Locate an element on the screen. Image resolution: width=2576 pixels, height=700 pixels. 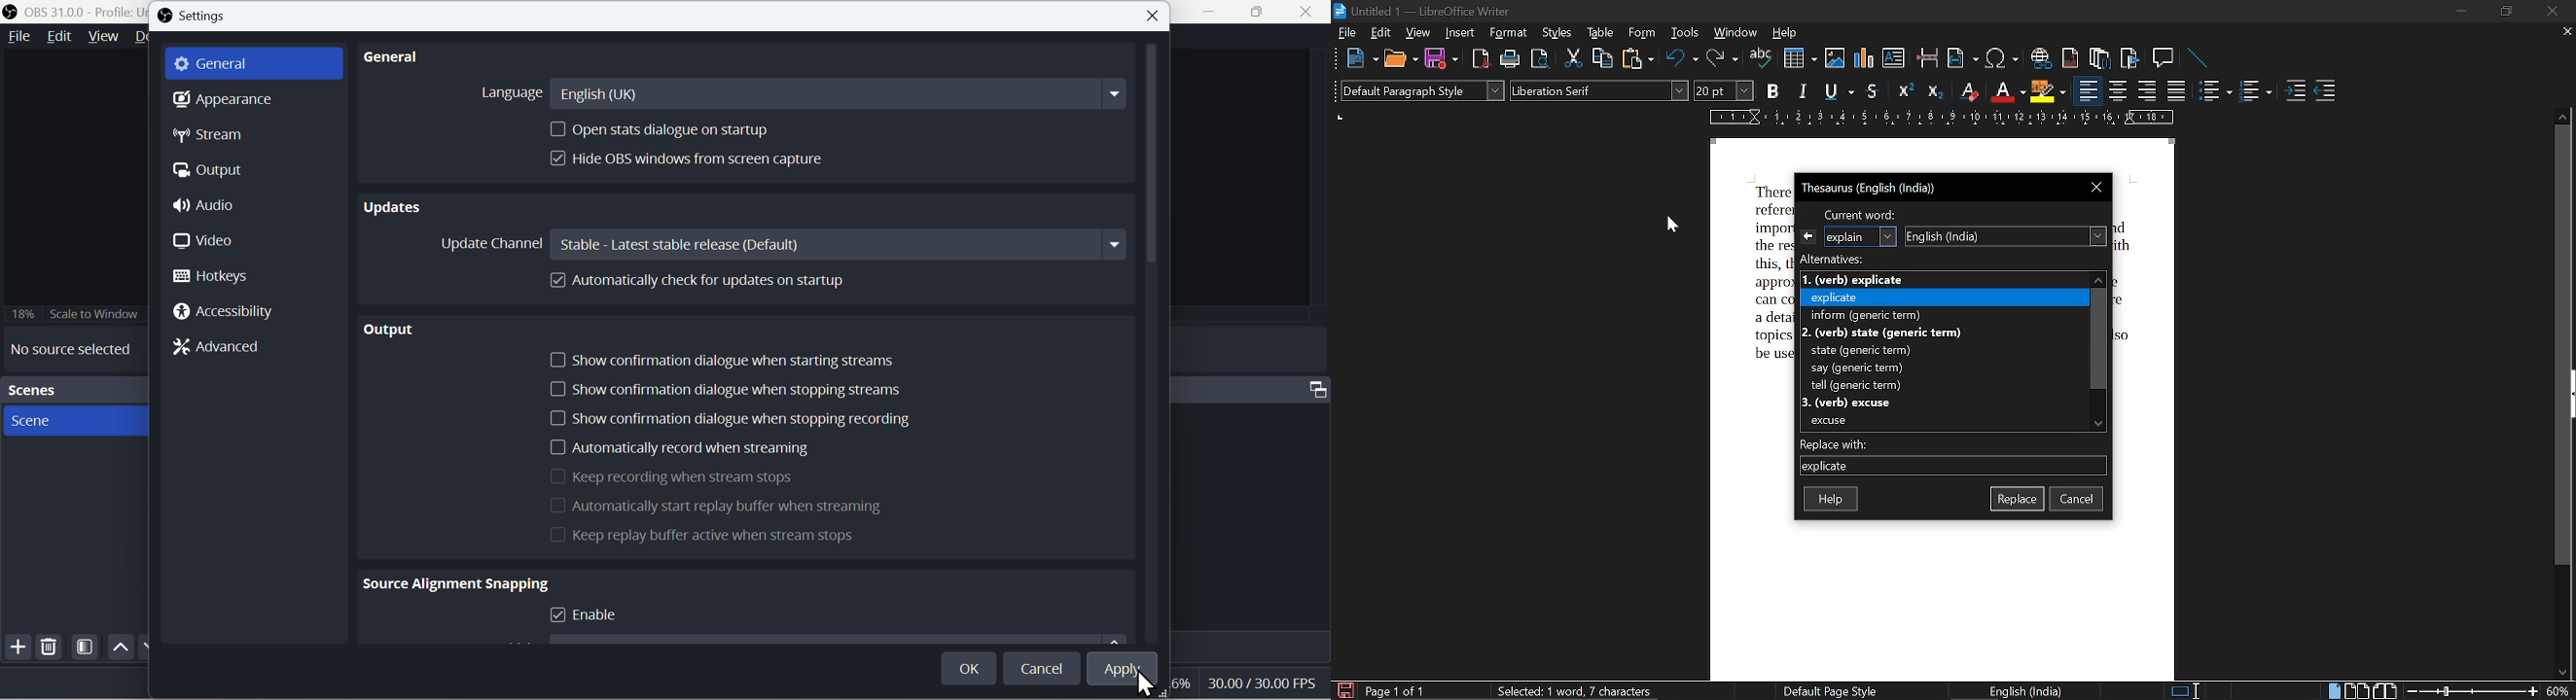
export as pdf is located at coordinates (1483, 59).